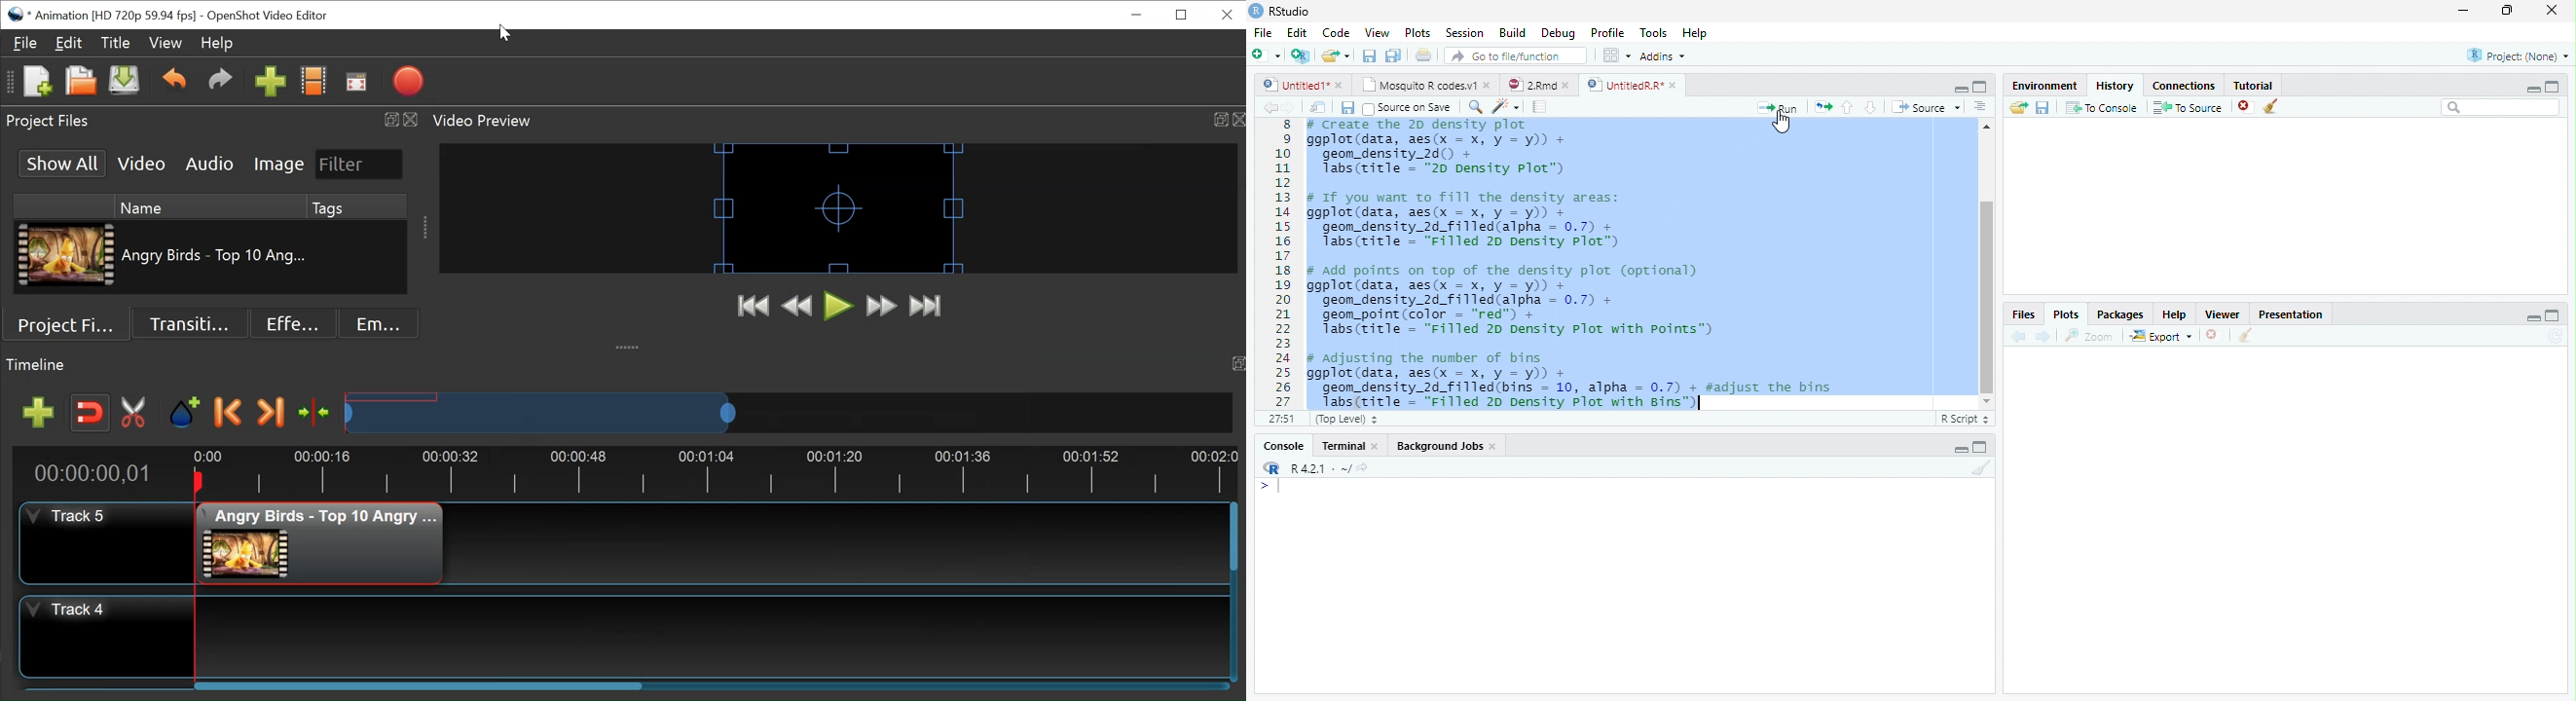  I want to click on zoom, so click(2092, 337).